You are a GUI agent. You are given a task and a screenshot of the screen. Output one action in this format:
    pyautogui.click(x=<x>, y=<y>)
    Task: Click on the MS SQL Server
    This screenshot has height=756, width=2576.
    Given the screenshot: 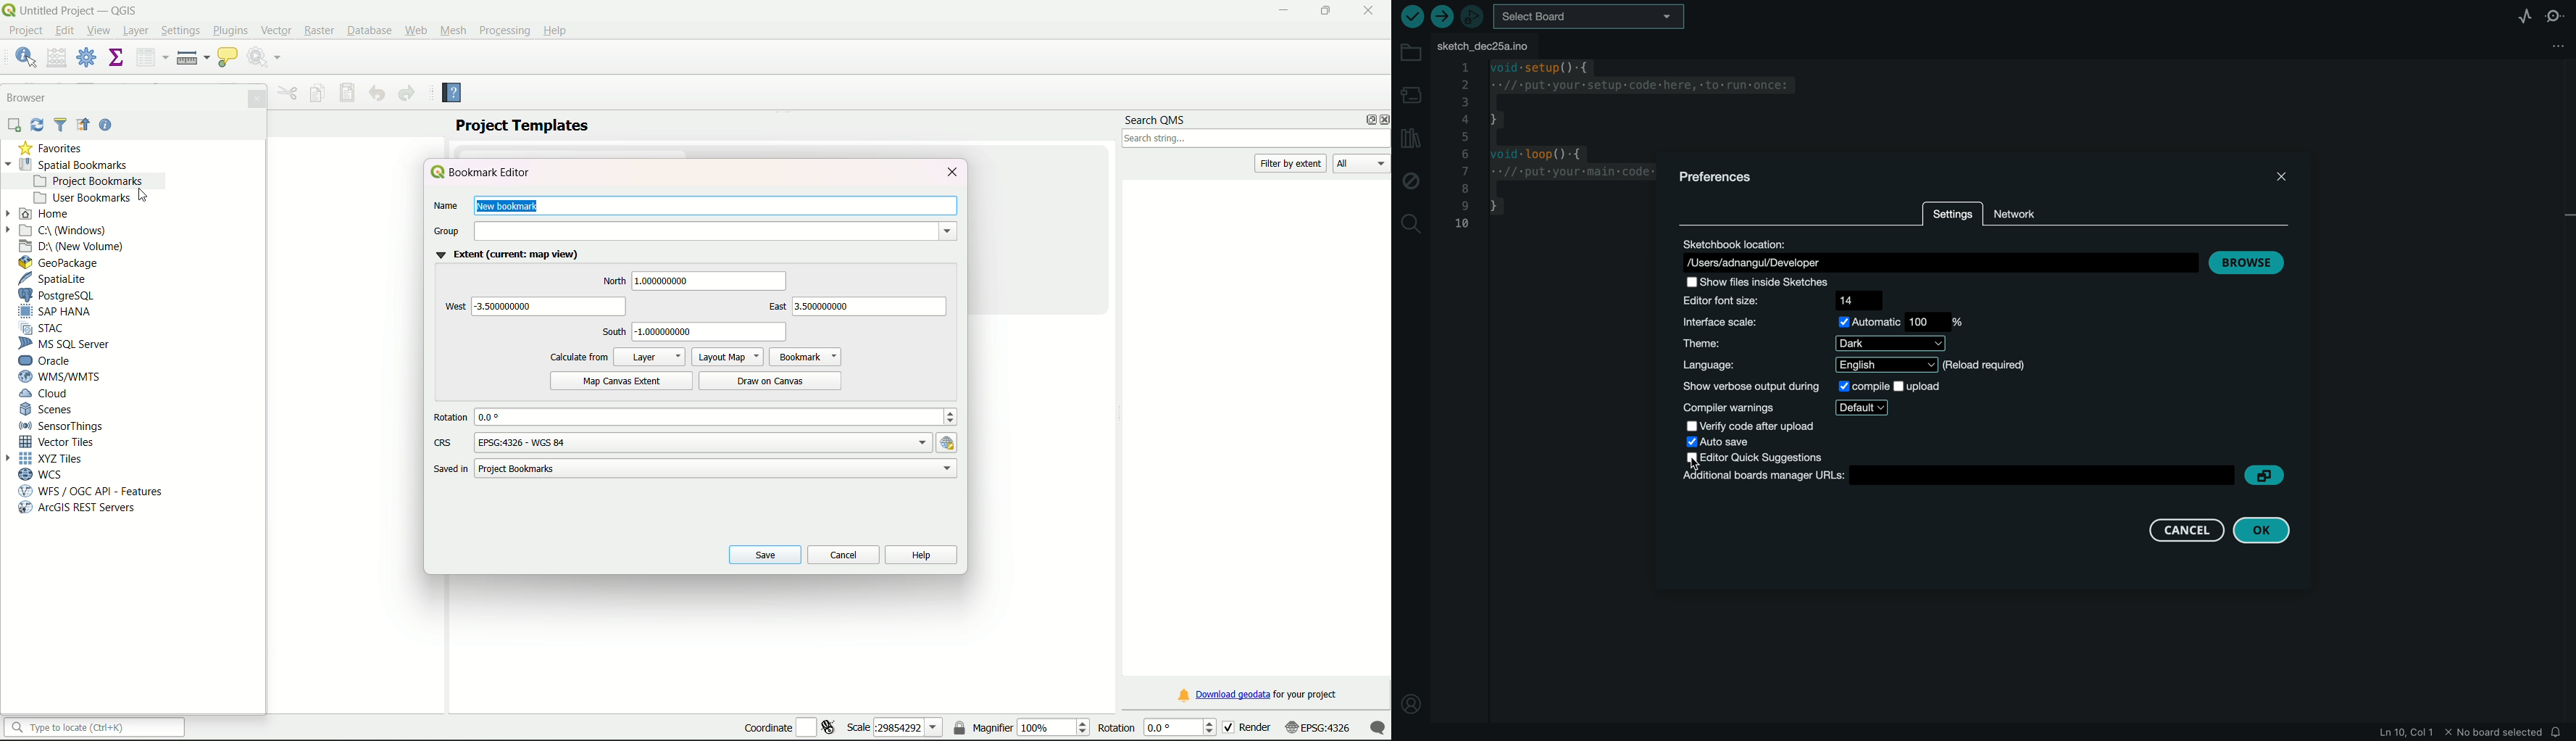 What is the action you would take?
    pyautogui.click(x=67, y=344)
    